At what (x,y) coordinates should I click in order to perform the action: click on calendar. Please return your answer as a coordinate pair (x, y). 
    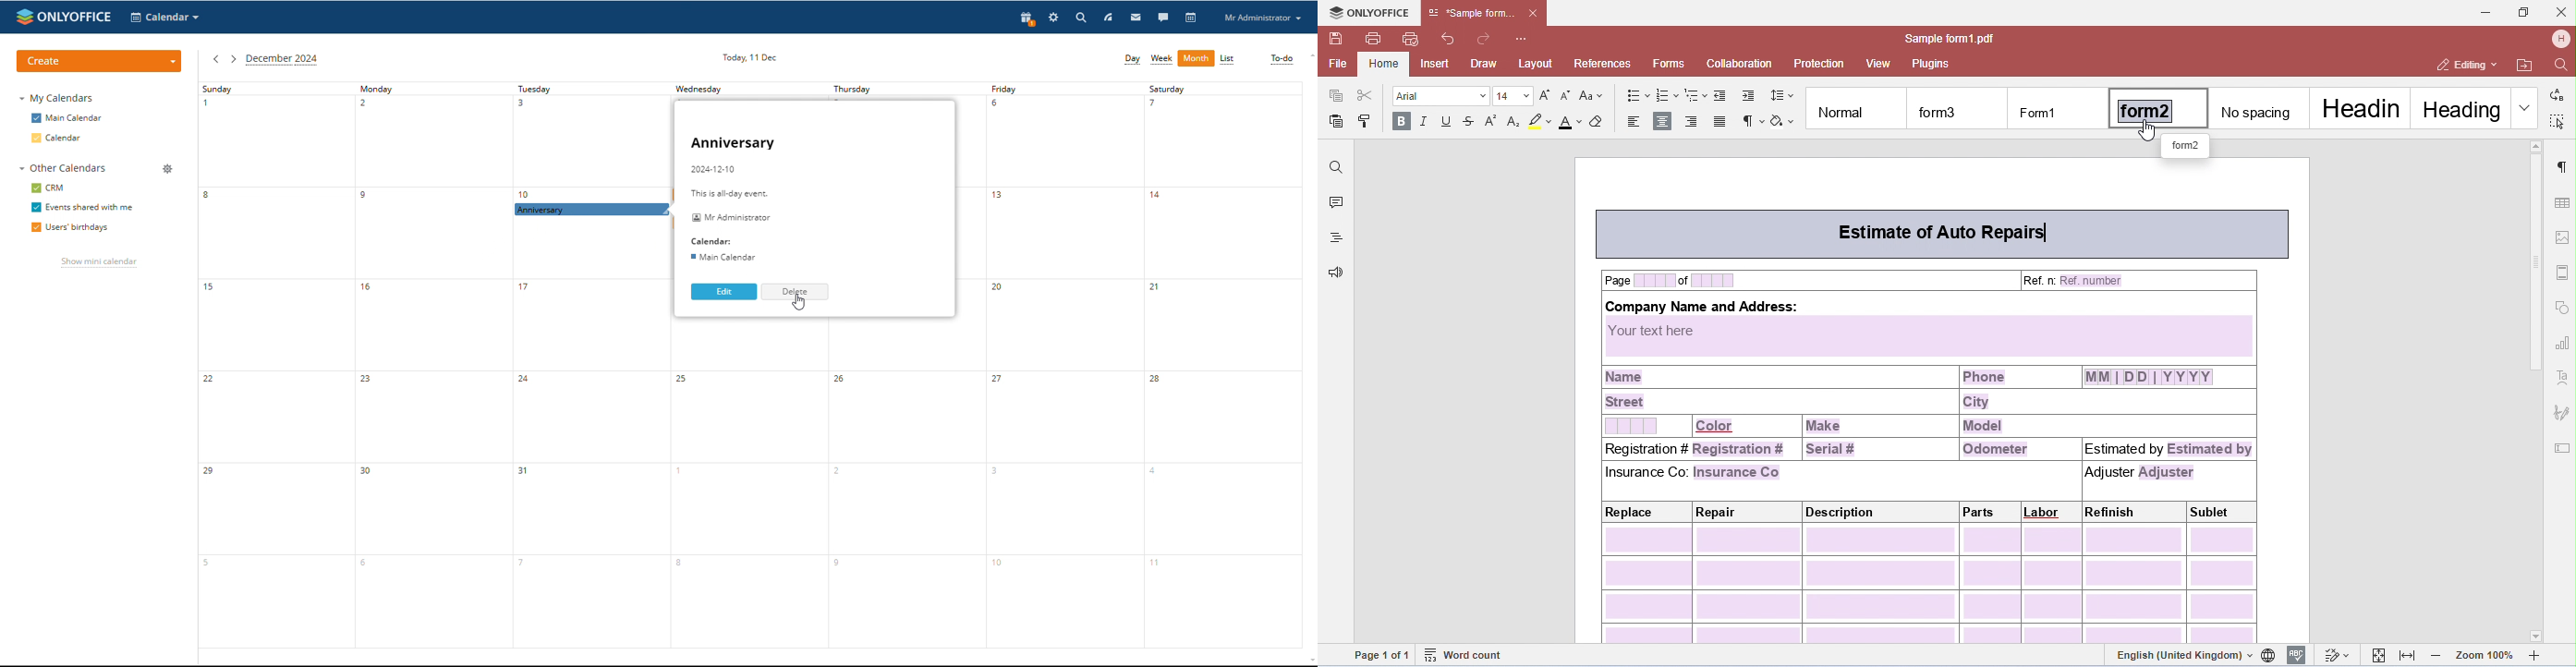
    Looking at the image, I should click on (64, 138).